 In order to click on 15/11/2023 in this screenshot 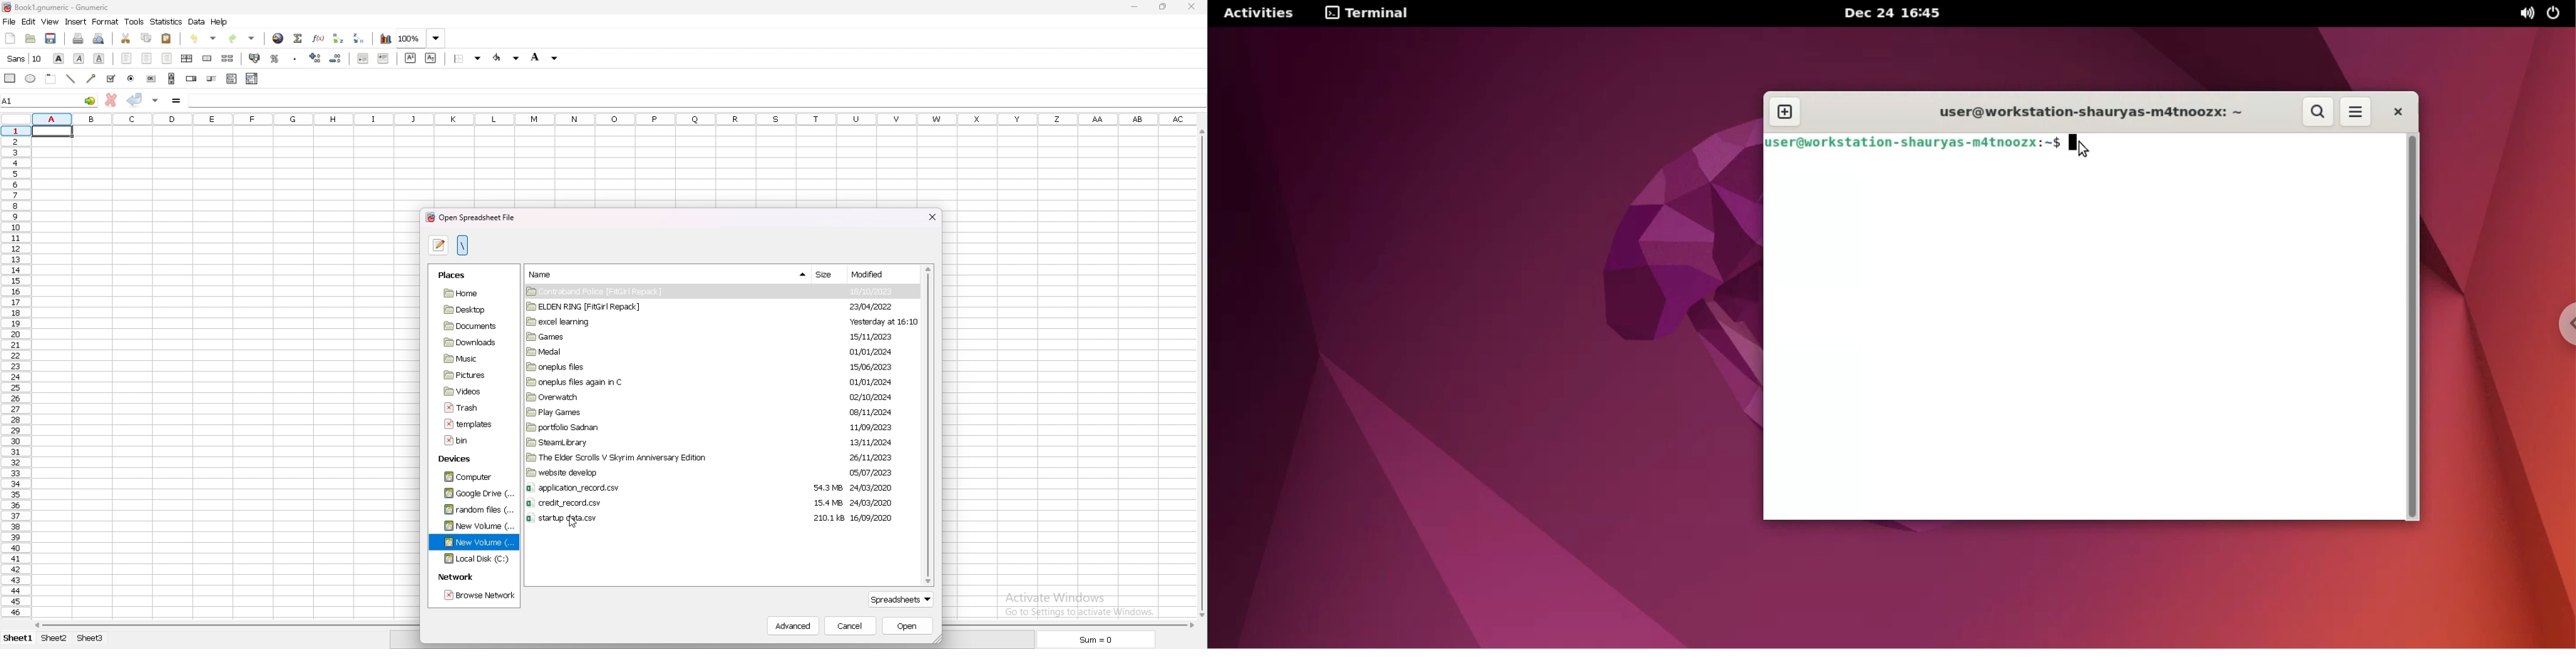, I will do `click(866, 336)`.